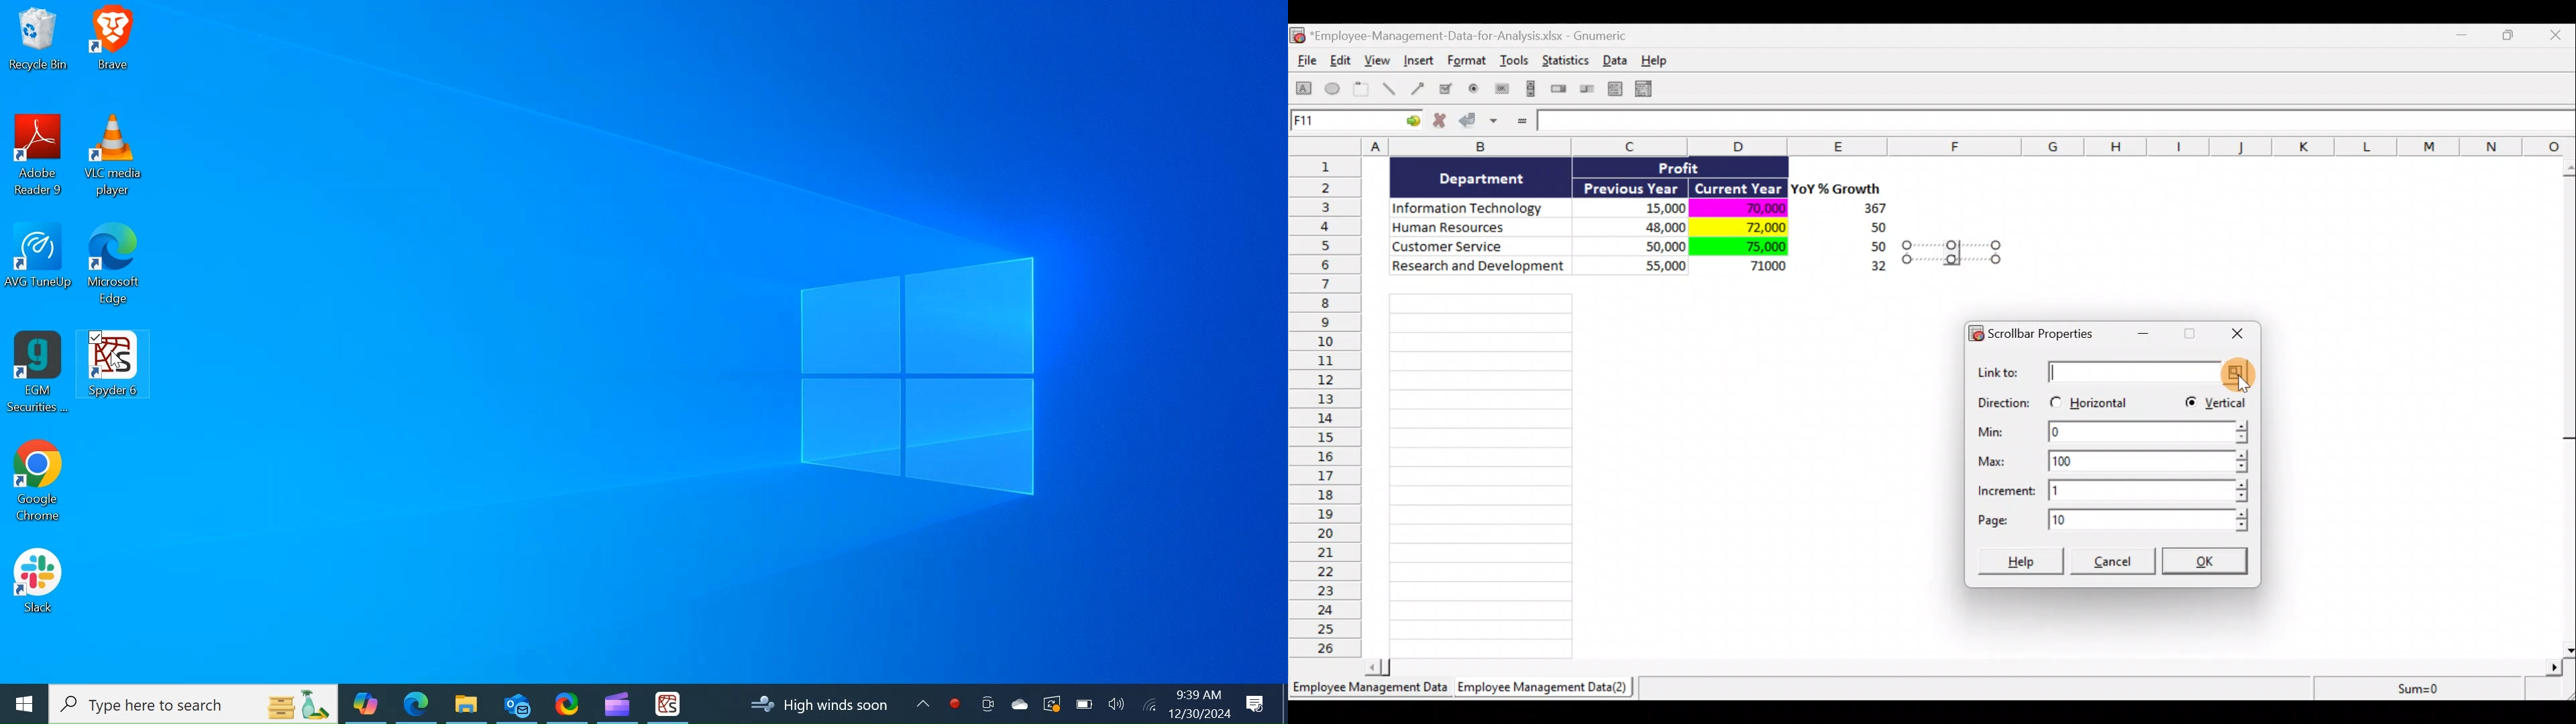  What do you see at coordinates (987, 704) in the screenshot?
I see `Meet now` at bounding box center [987, 704].